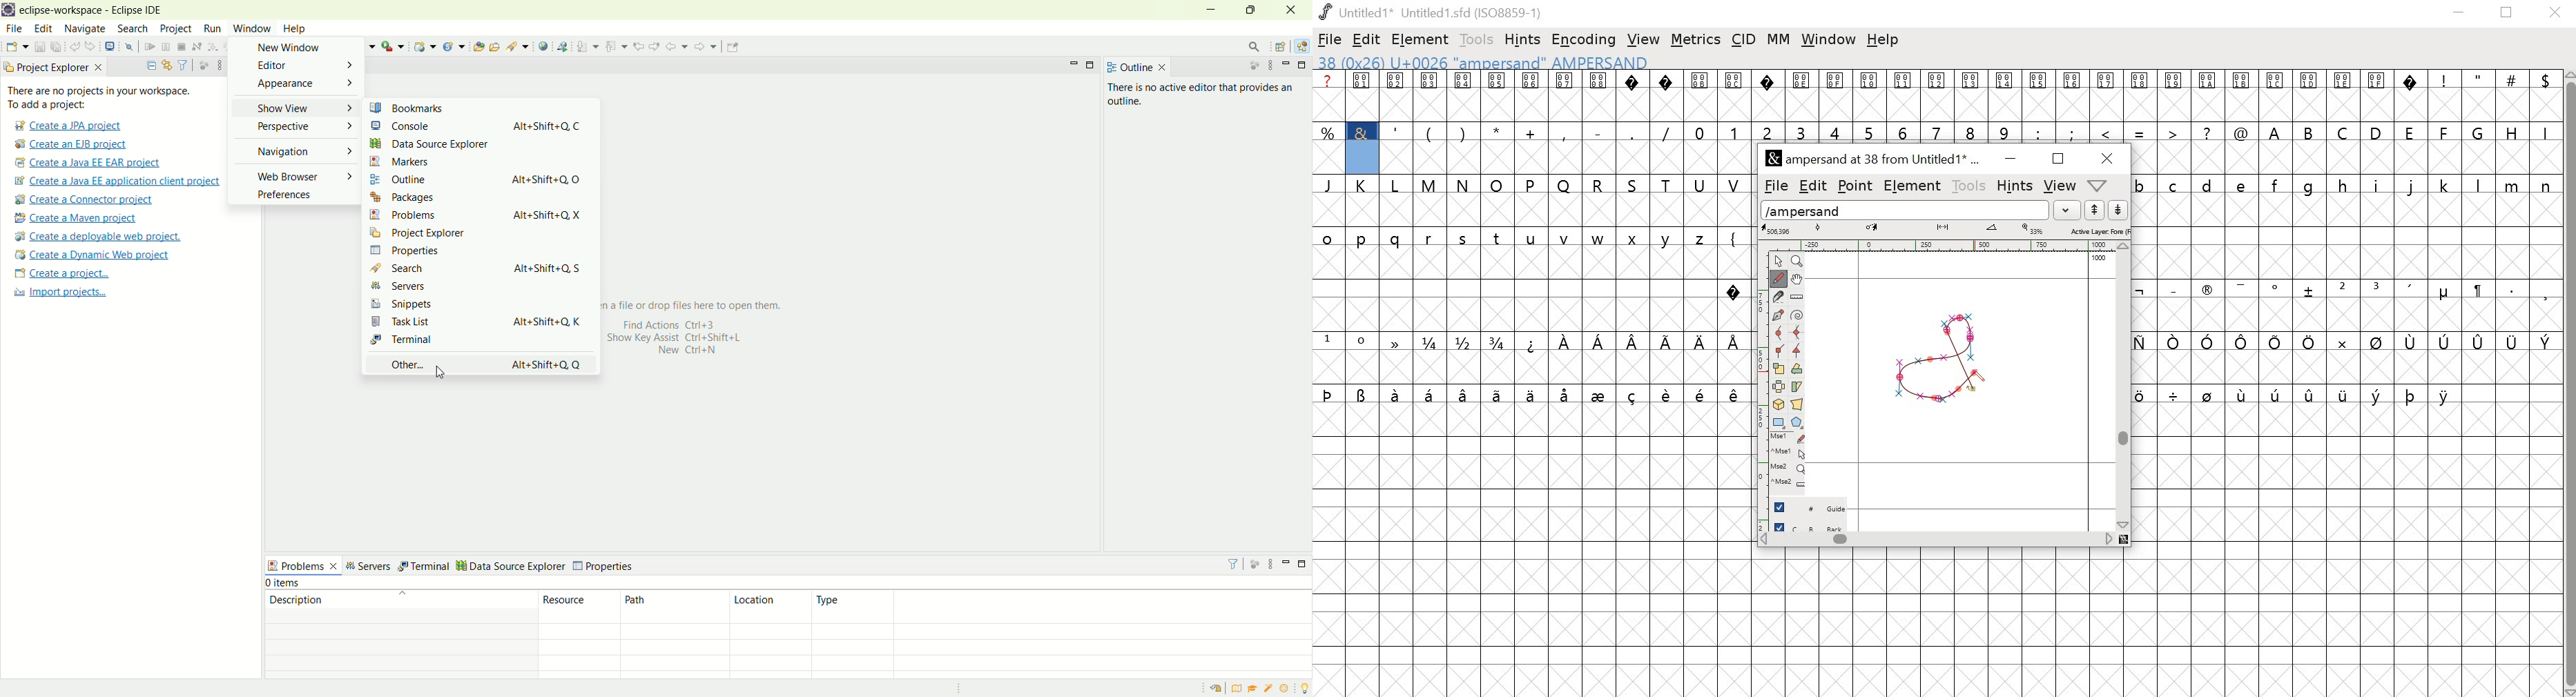  I want to click on navigate, so click(86, 28).